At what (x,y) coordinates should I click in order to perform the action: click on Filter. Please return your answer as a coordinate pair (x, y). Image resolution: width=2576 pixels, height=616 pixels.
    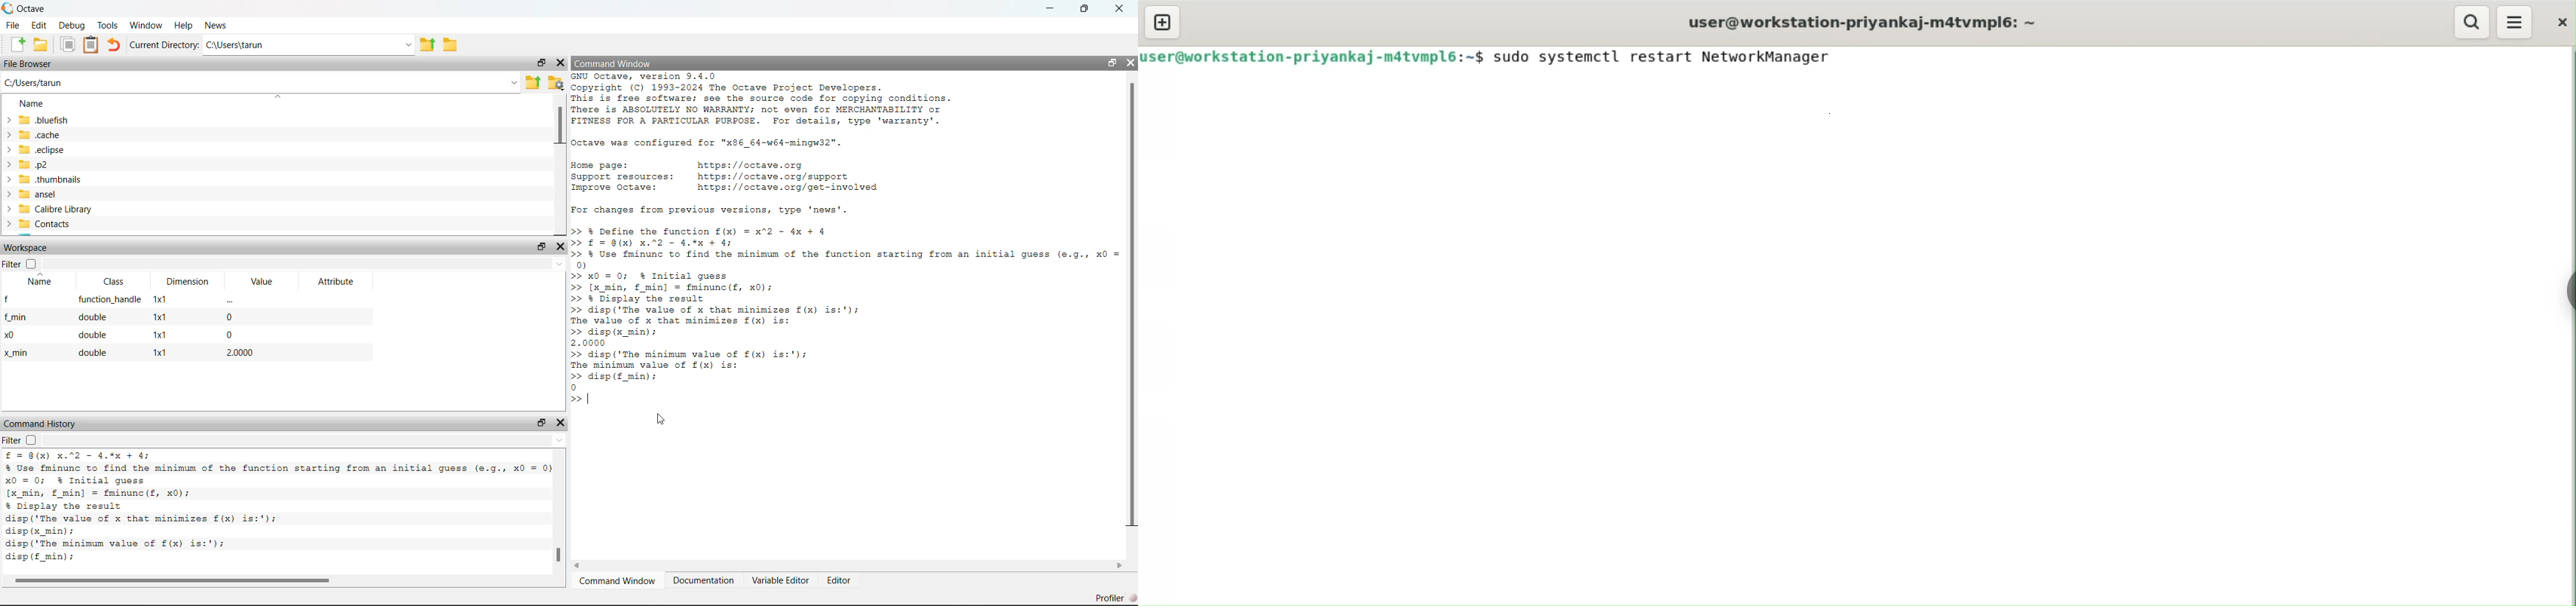
    Looking at the image, I should click on (24, 440).